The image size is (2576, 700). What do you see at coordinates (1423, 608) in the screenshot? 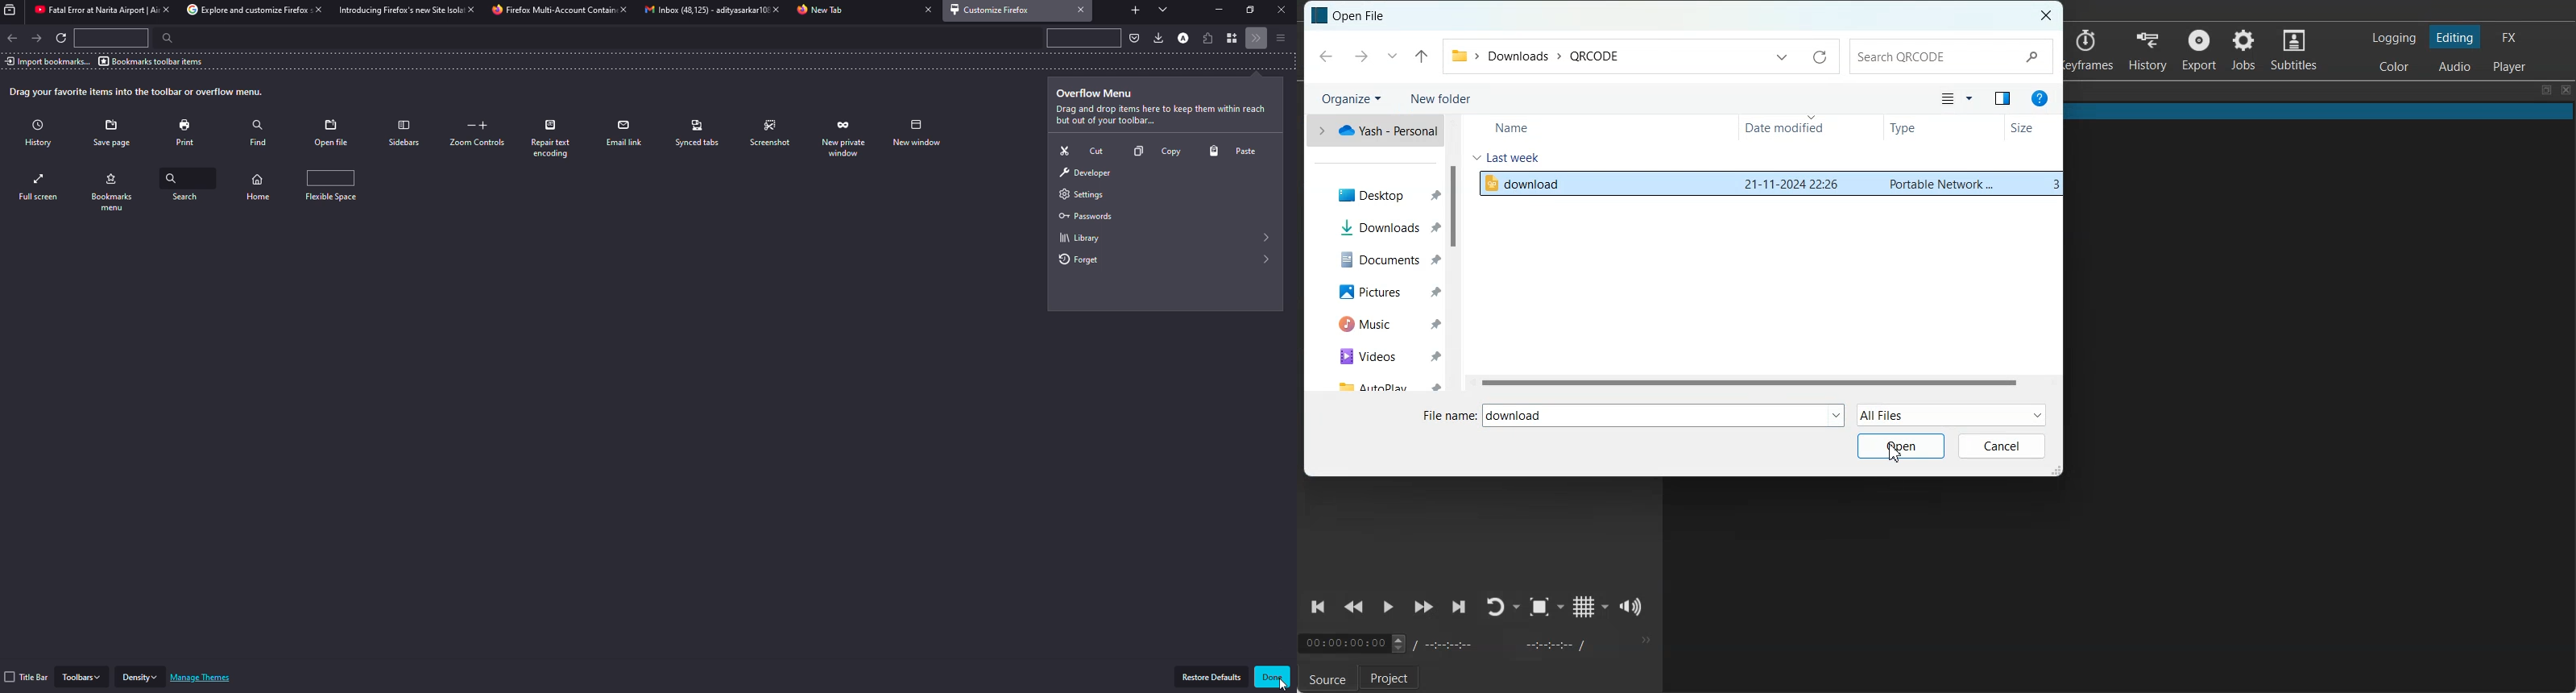
I see `Play Quickly Forward` at bounding box center [1423, 608].